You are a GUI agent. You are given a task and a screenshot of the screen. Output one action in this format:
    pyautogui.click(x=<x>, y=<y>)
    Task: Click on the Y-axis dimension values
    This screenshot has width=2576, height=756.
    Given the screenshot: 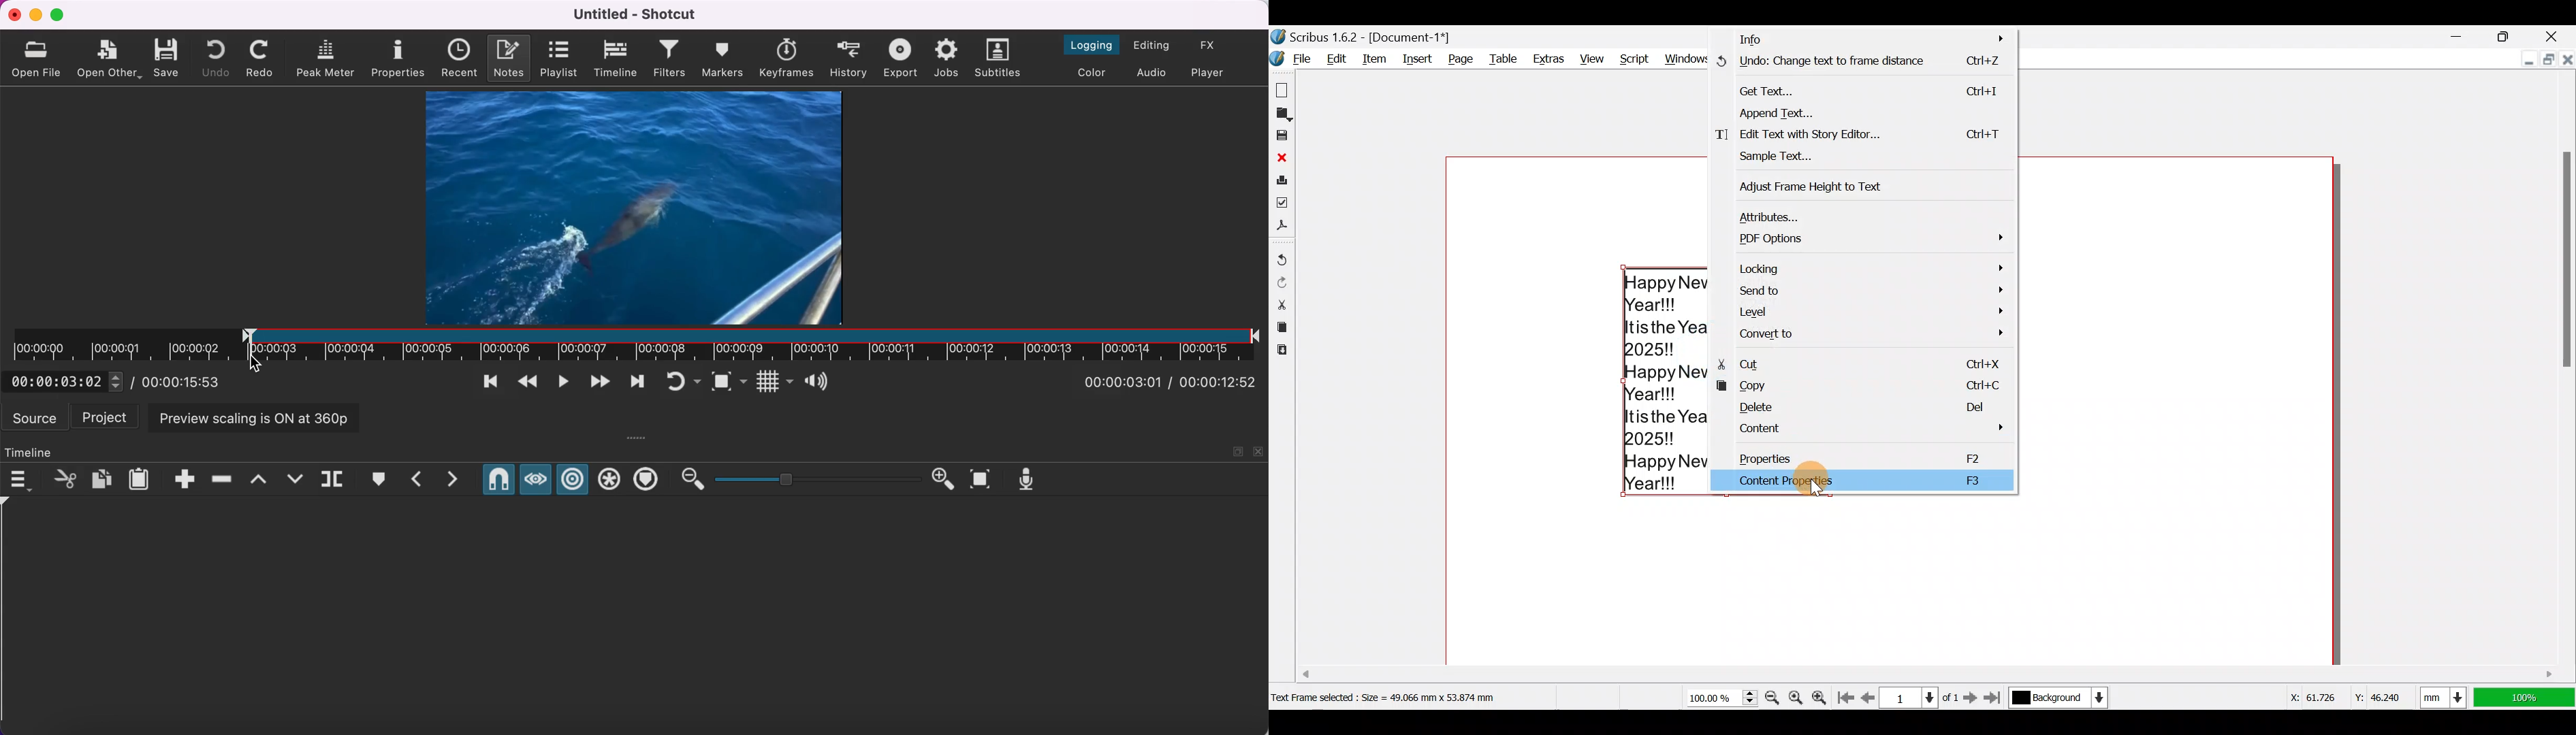 What is the action you would take?
    pyautogui.click(x=2385, y=692)
    